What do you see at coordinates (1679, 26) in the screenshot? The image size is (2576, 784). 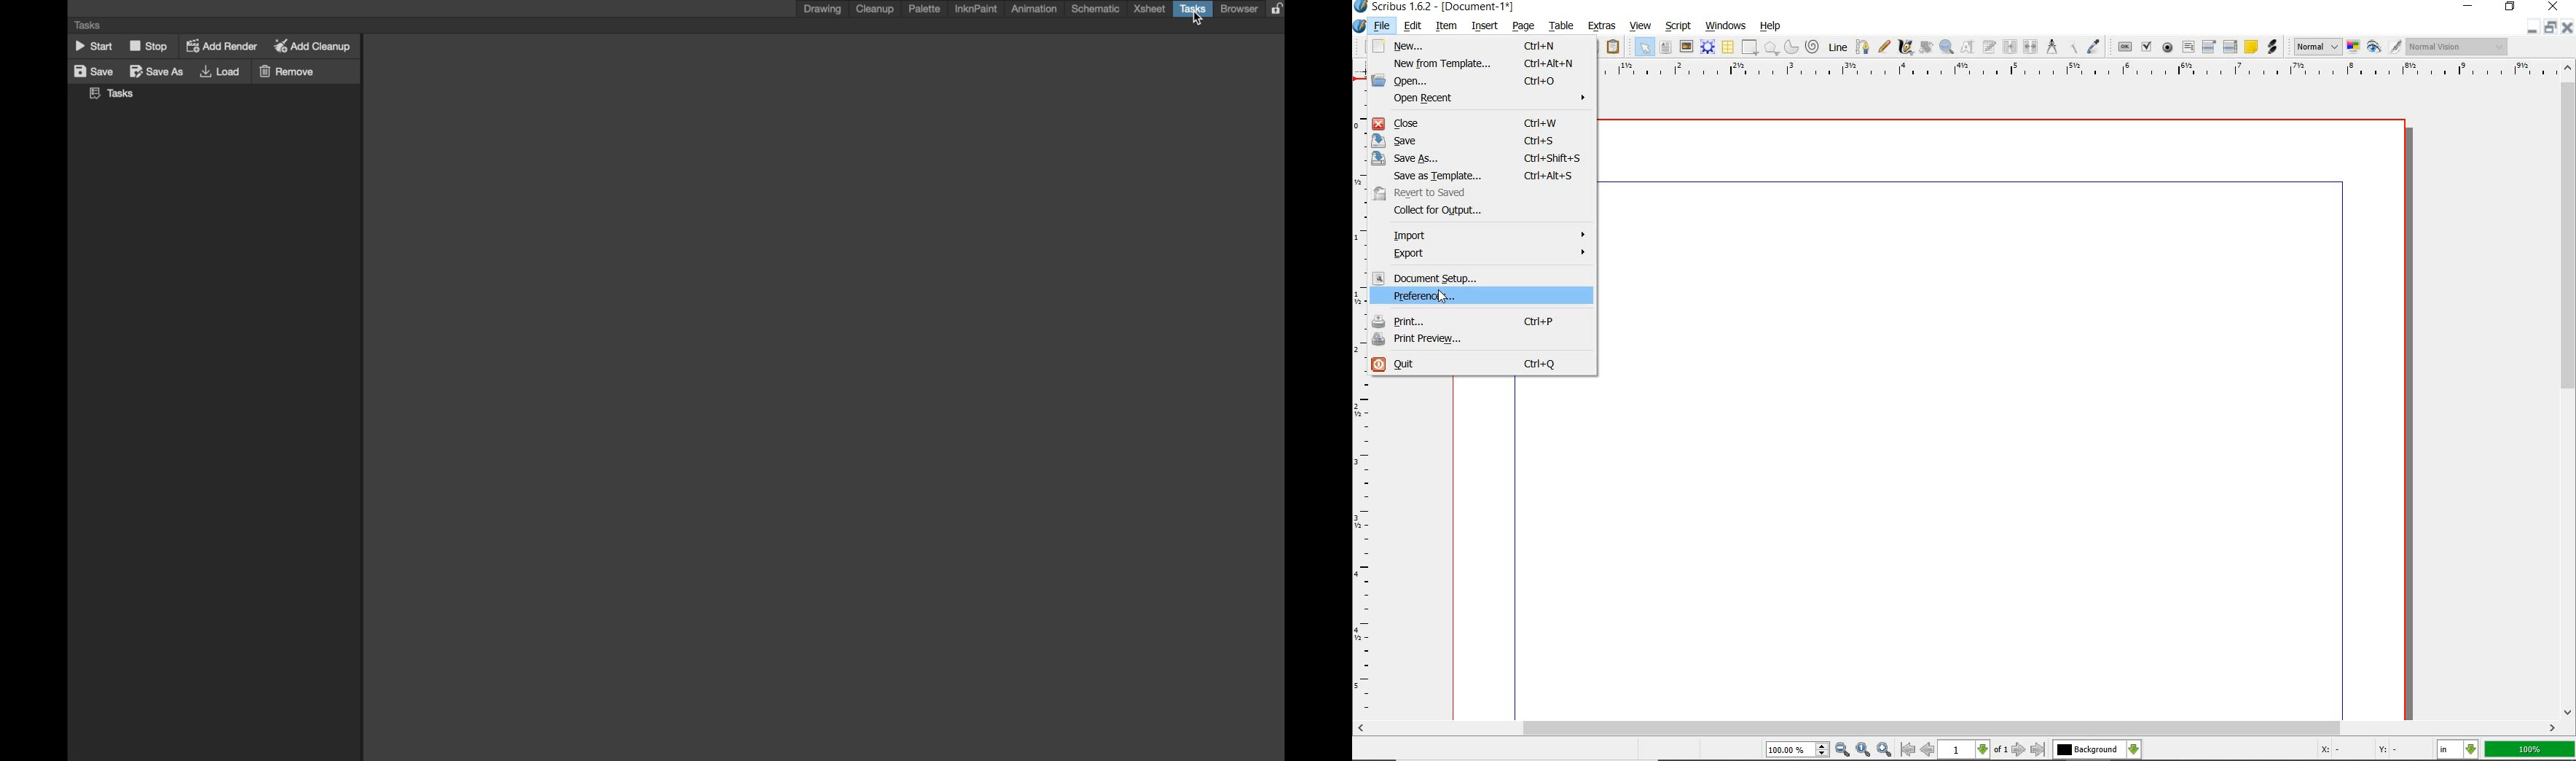 I see `script` at bounding box center [1679, 26].